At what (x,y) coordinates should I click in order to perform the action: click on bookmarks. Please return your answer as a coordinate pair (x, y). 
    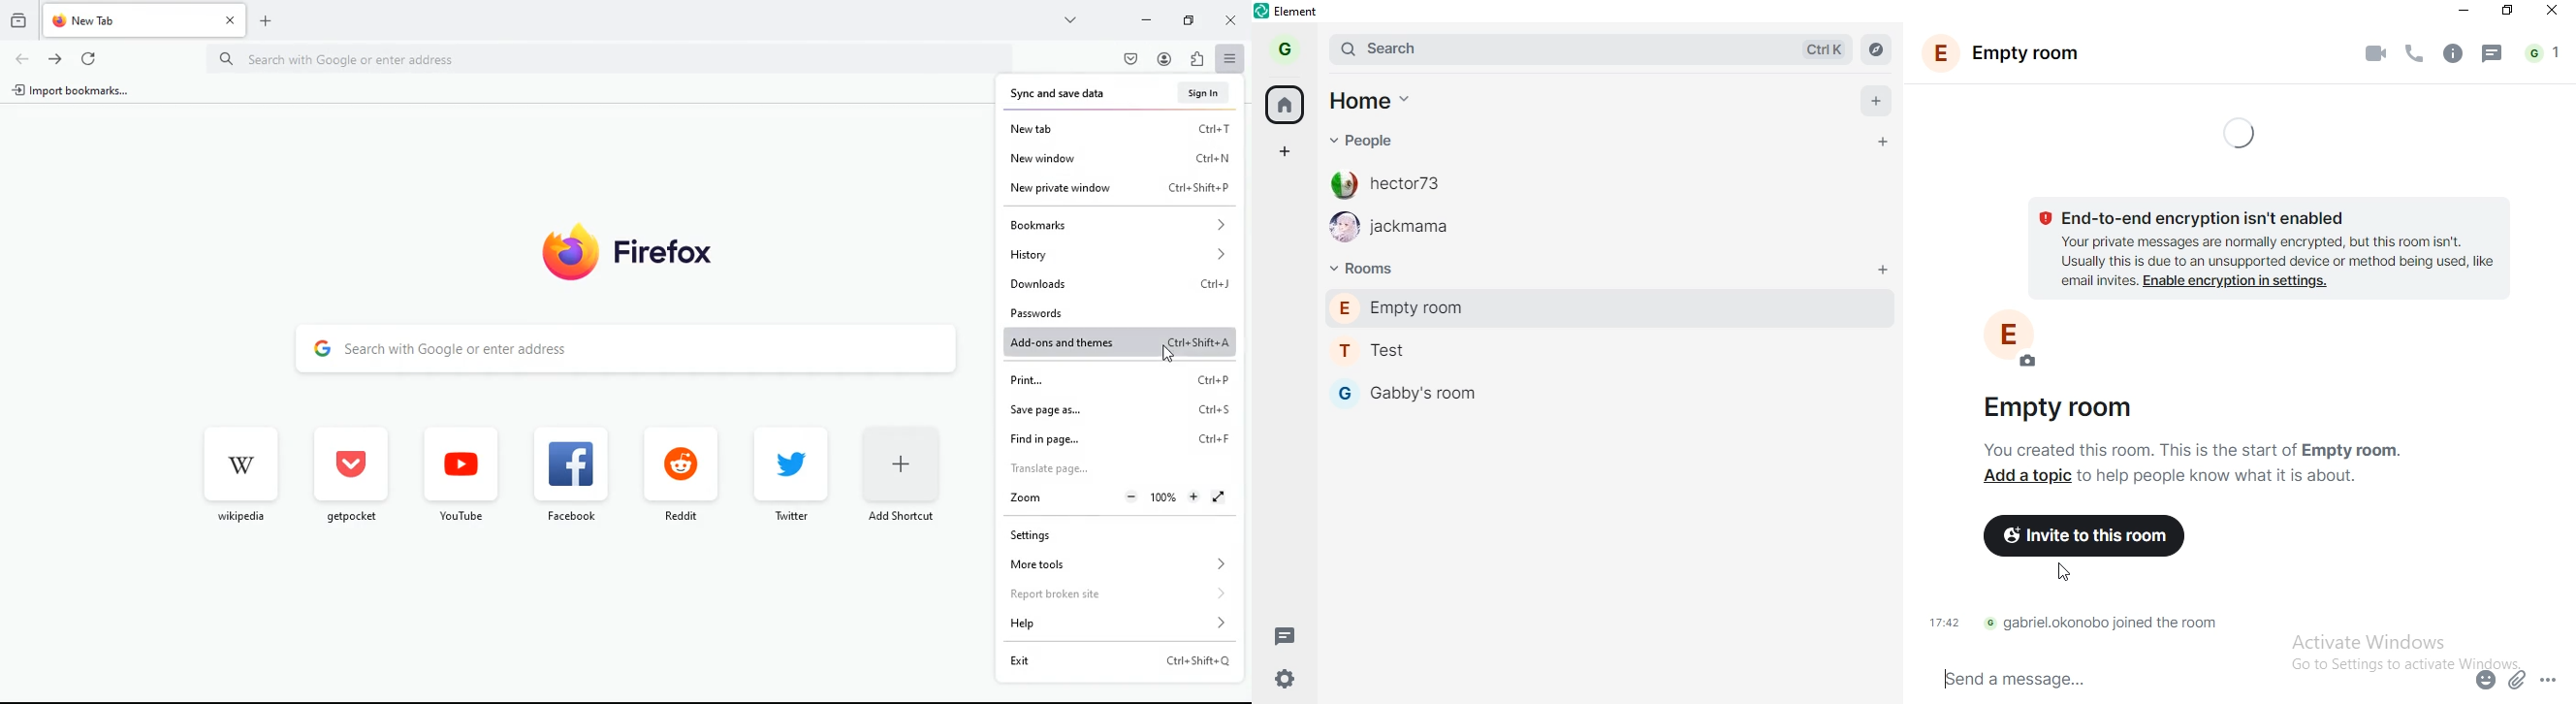
    Looking at the image, I should click on (1117, 223).